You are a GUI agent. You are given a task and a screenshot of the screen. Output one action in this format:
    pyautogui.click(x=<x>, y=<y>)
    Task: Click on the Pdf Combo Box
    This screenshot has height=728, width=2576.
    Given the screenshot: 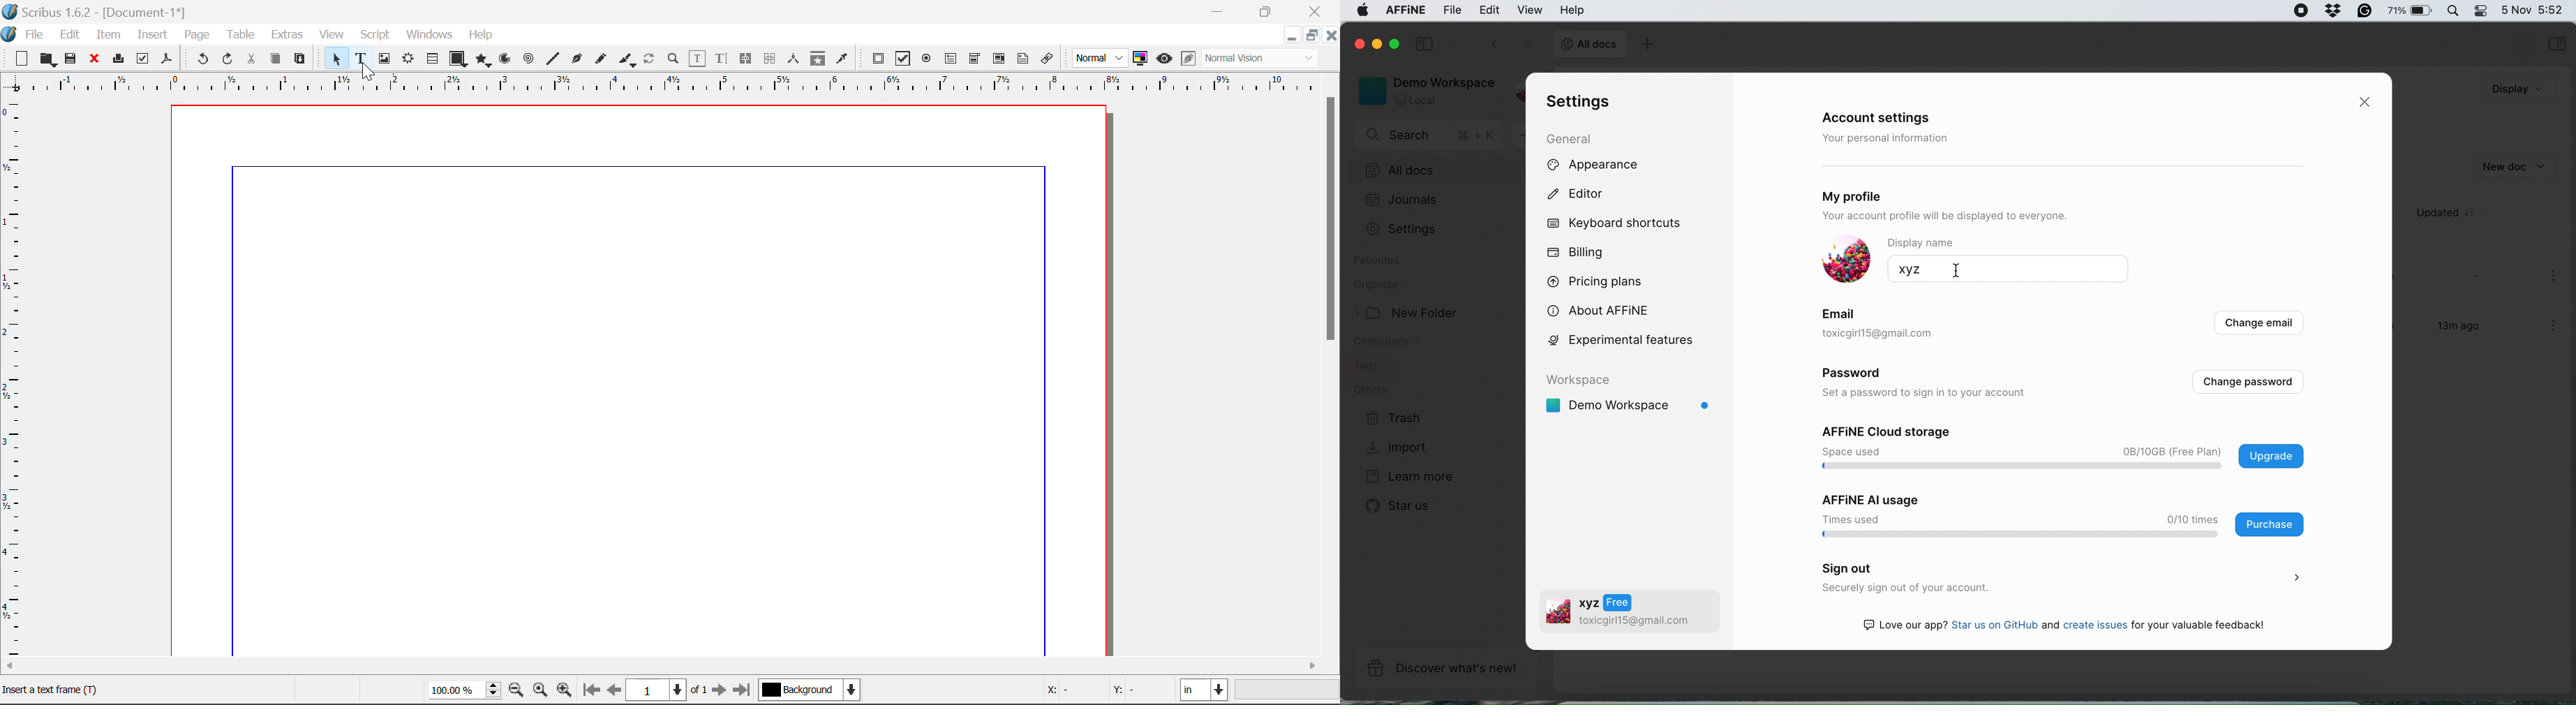 What is the action you would take?
    pyautogui.click(x=975, y=57)
    